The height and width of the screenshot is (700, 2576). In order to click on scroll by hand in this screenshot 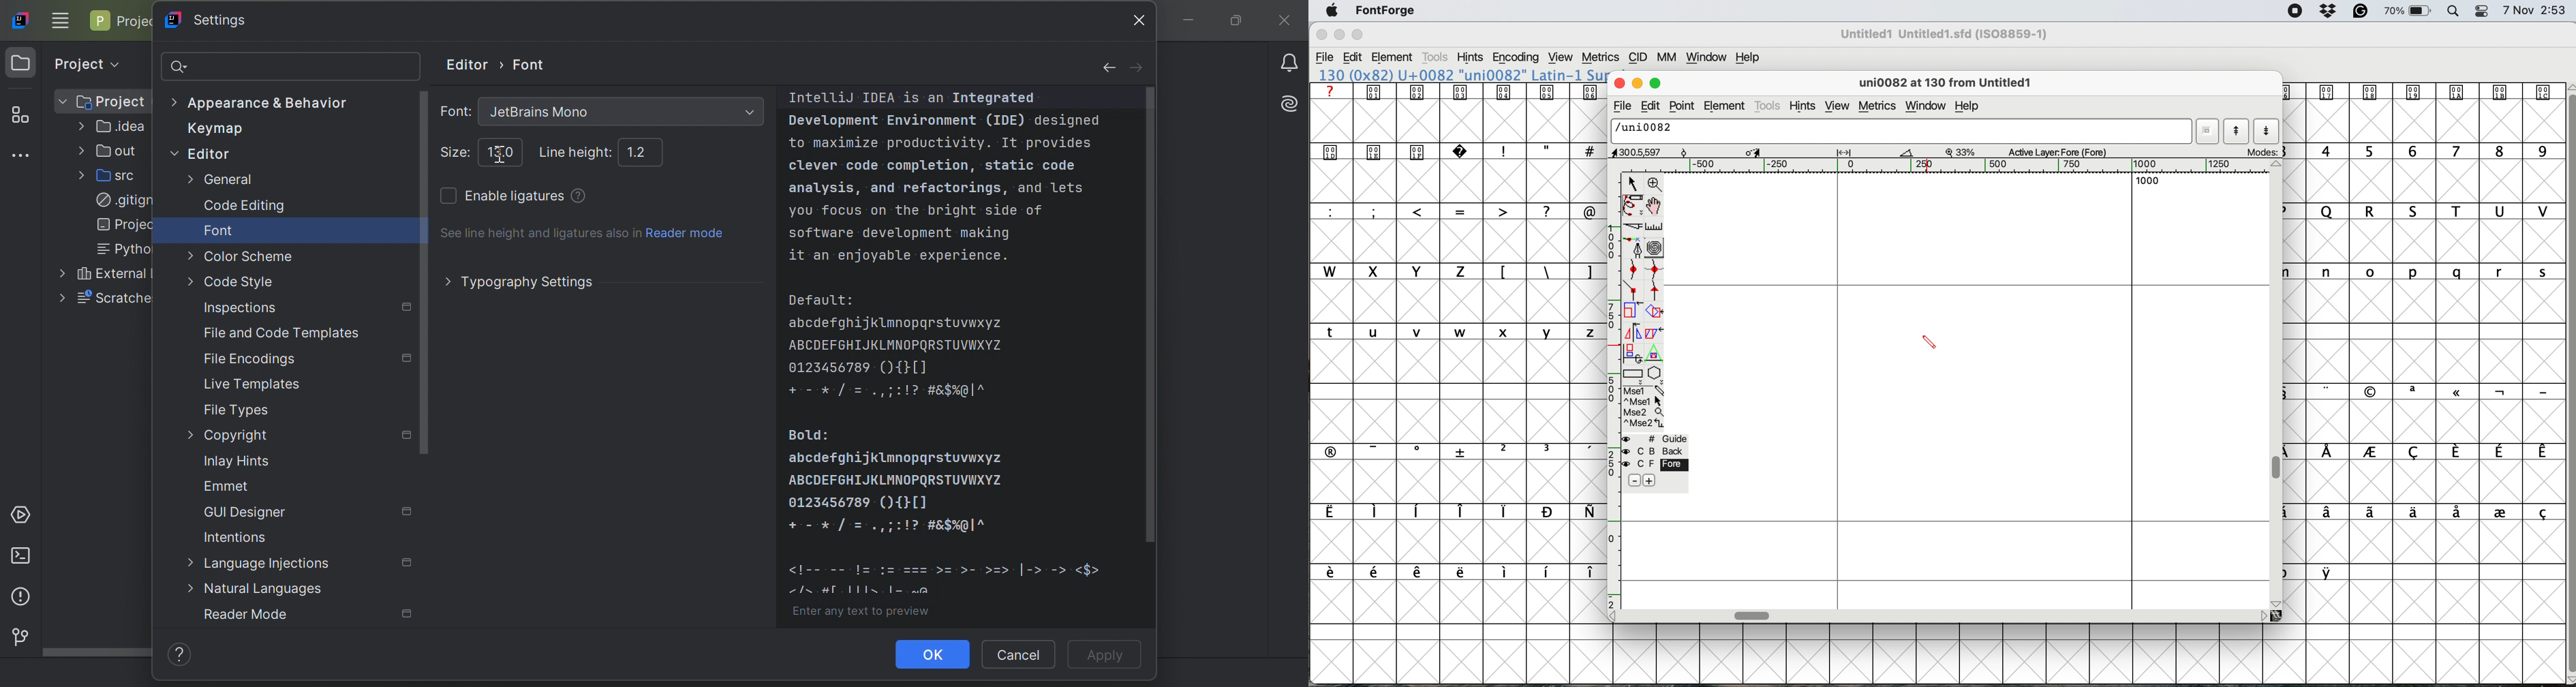, I will do `click(1653, 206)`.